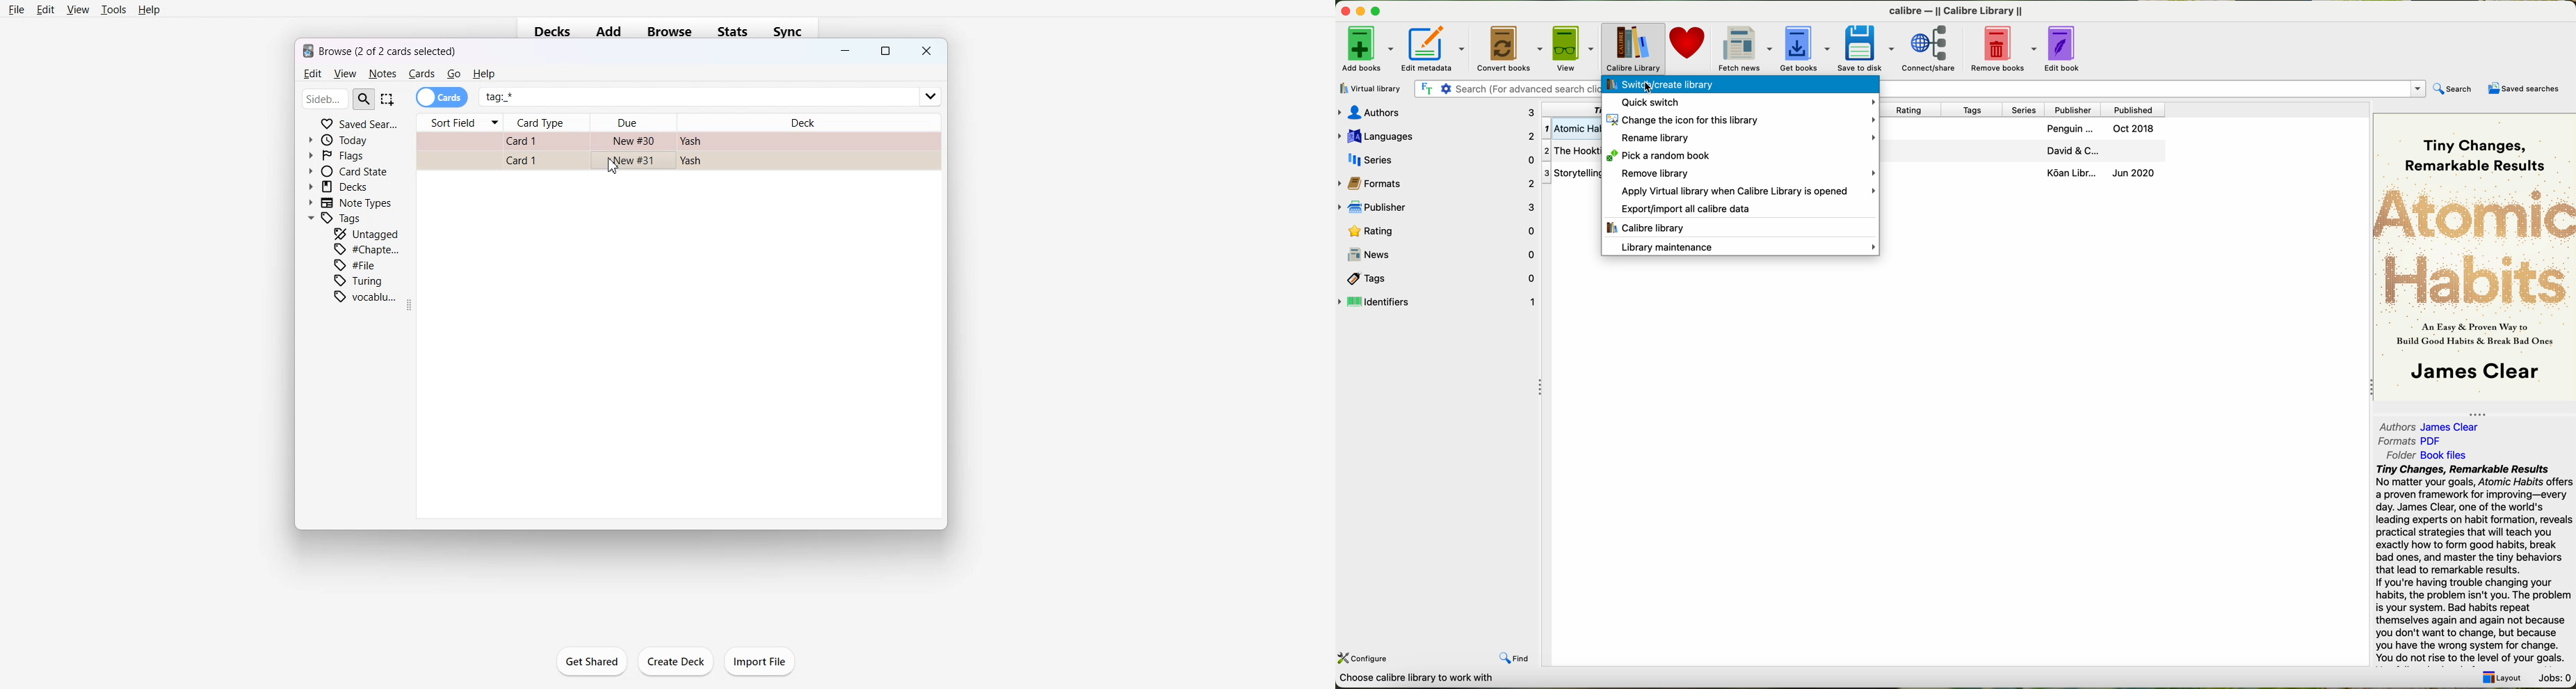 The image size is (2576, 700). I want to click on pick a random book, so click(1740, 156).